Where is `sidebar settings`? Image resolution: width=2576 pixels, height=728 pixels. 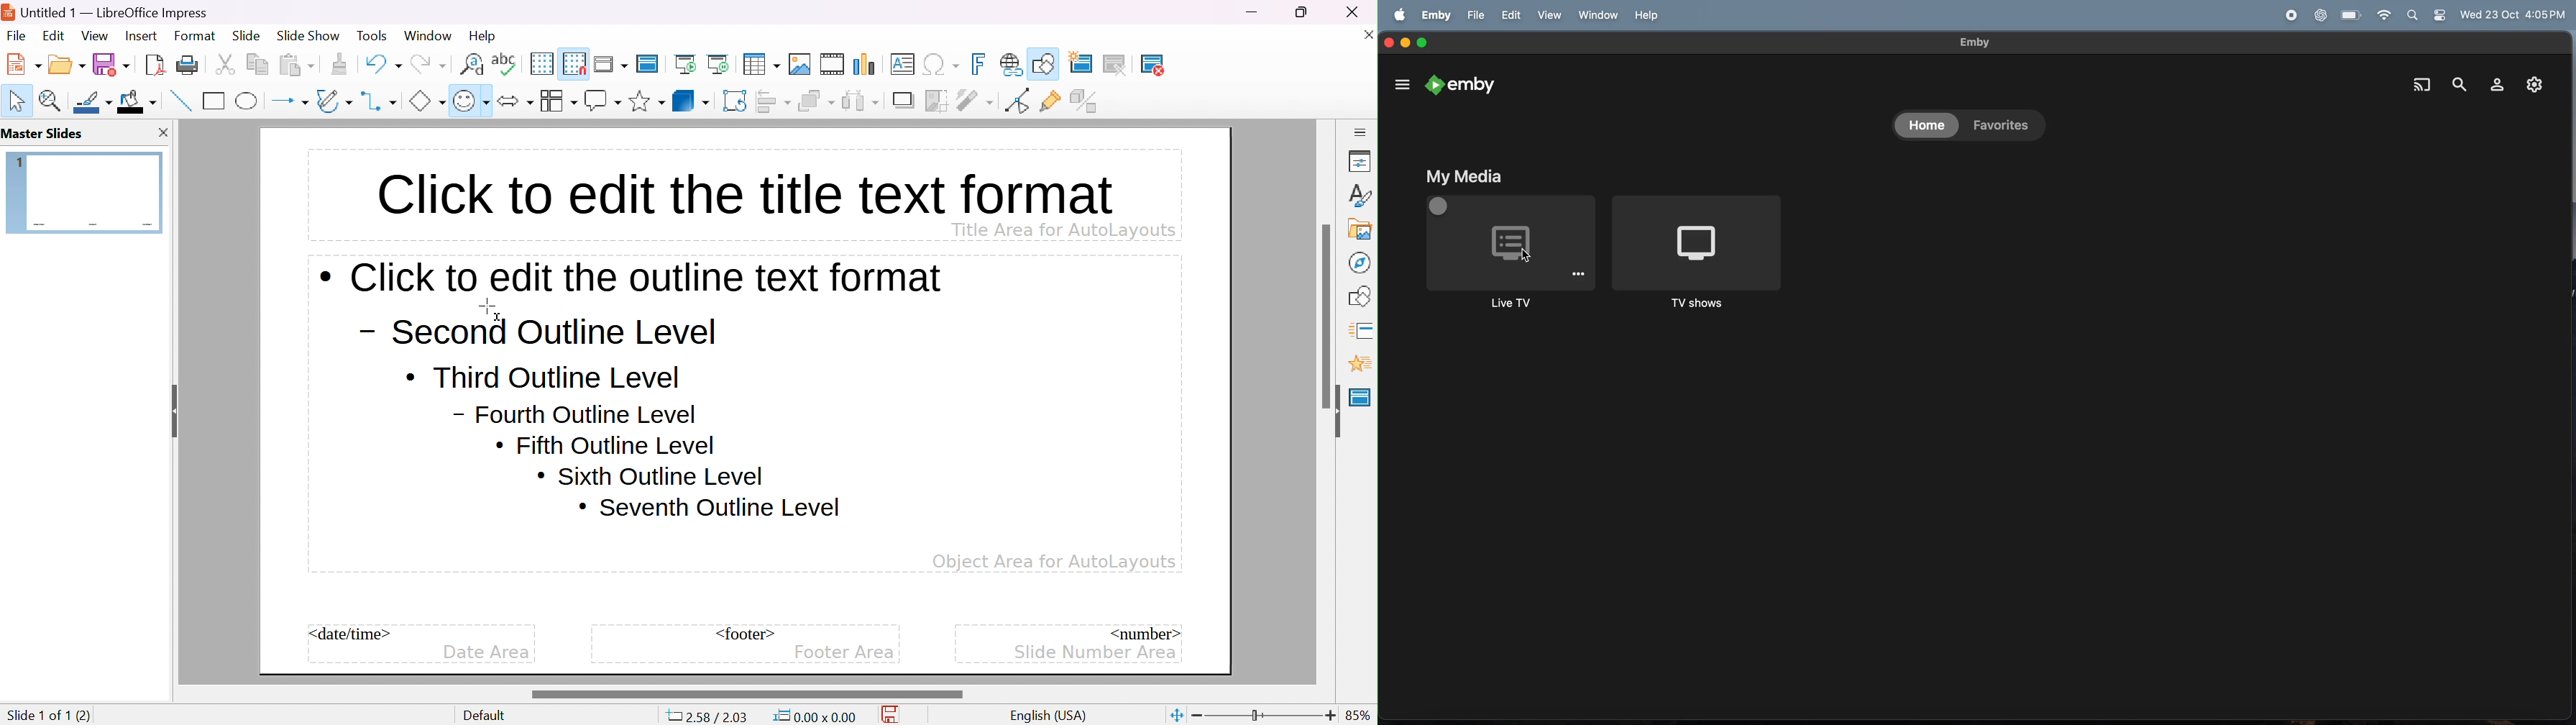
sidebar settings is located at coordinates (1361, 131).